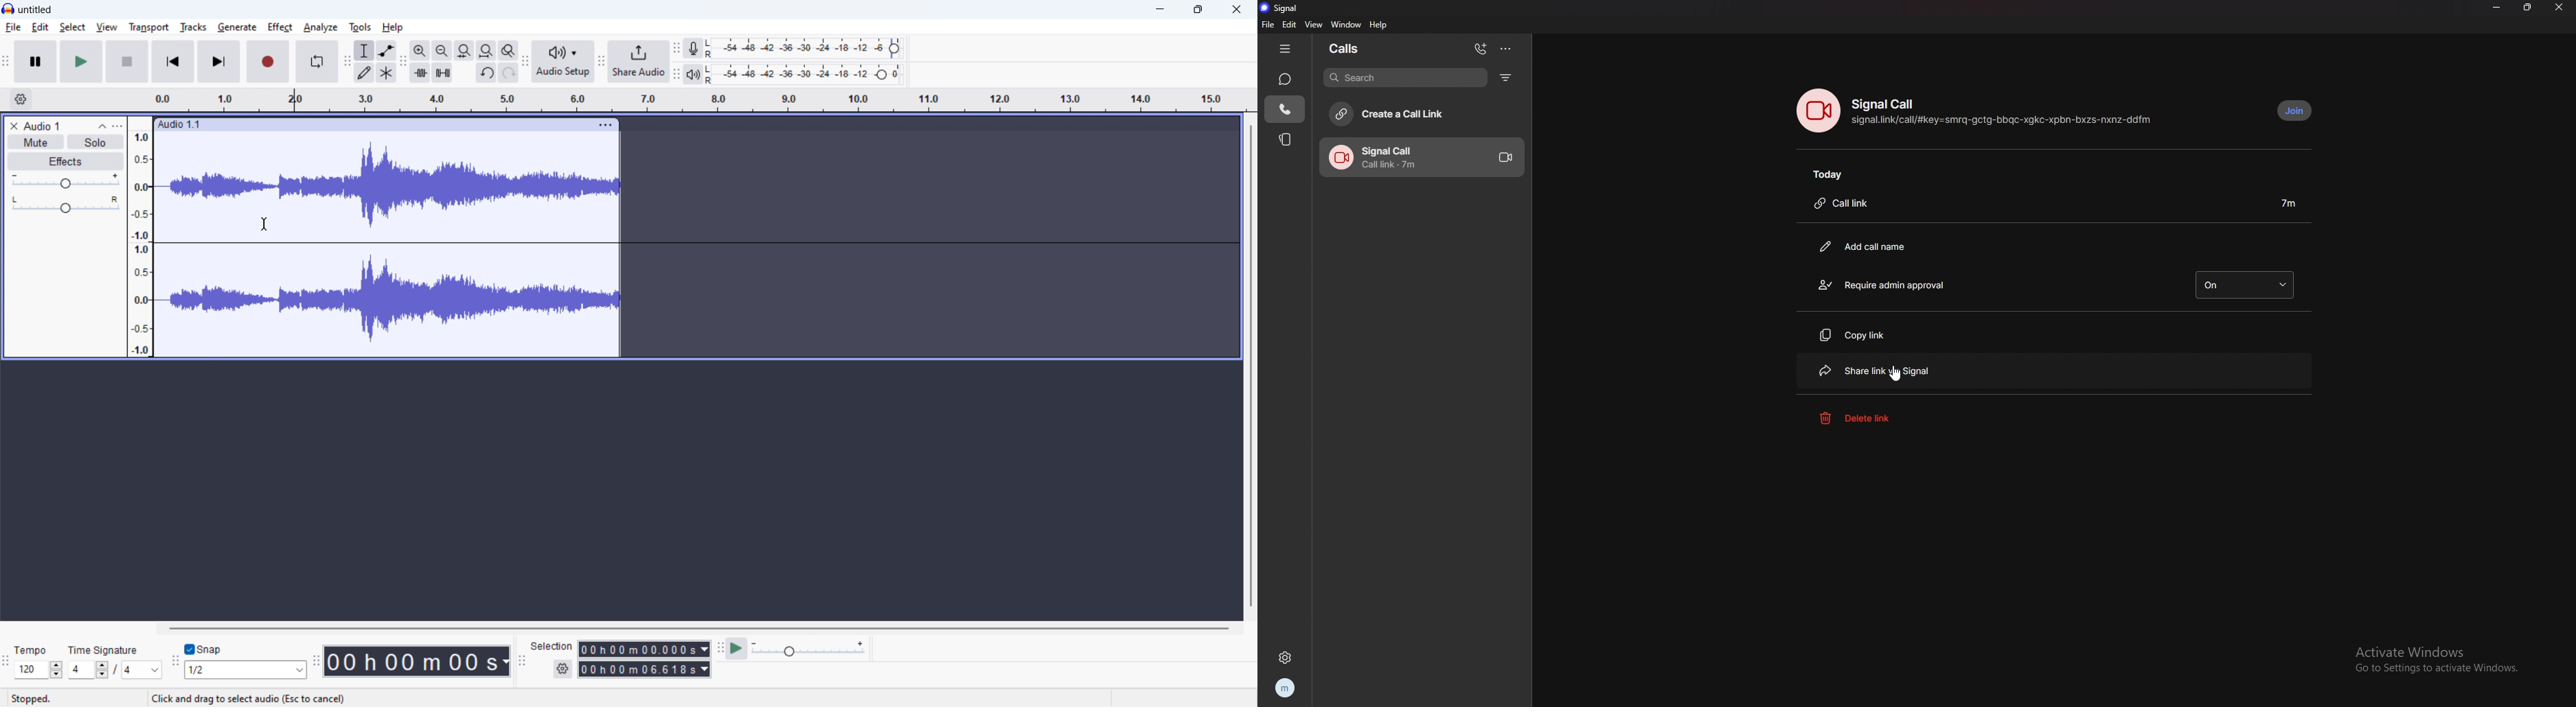  Describe the element at coordinates (360, 27) in the screenshot. I see `tools` at that location.